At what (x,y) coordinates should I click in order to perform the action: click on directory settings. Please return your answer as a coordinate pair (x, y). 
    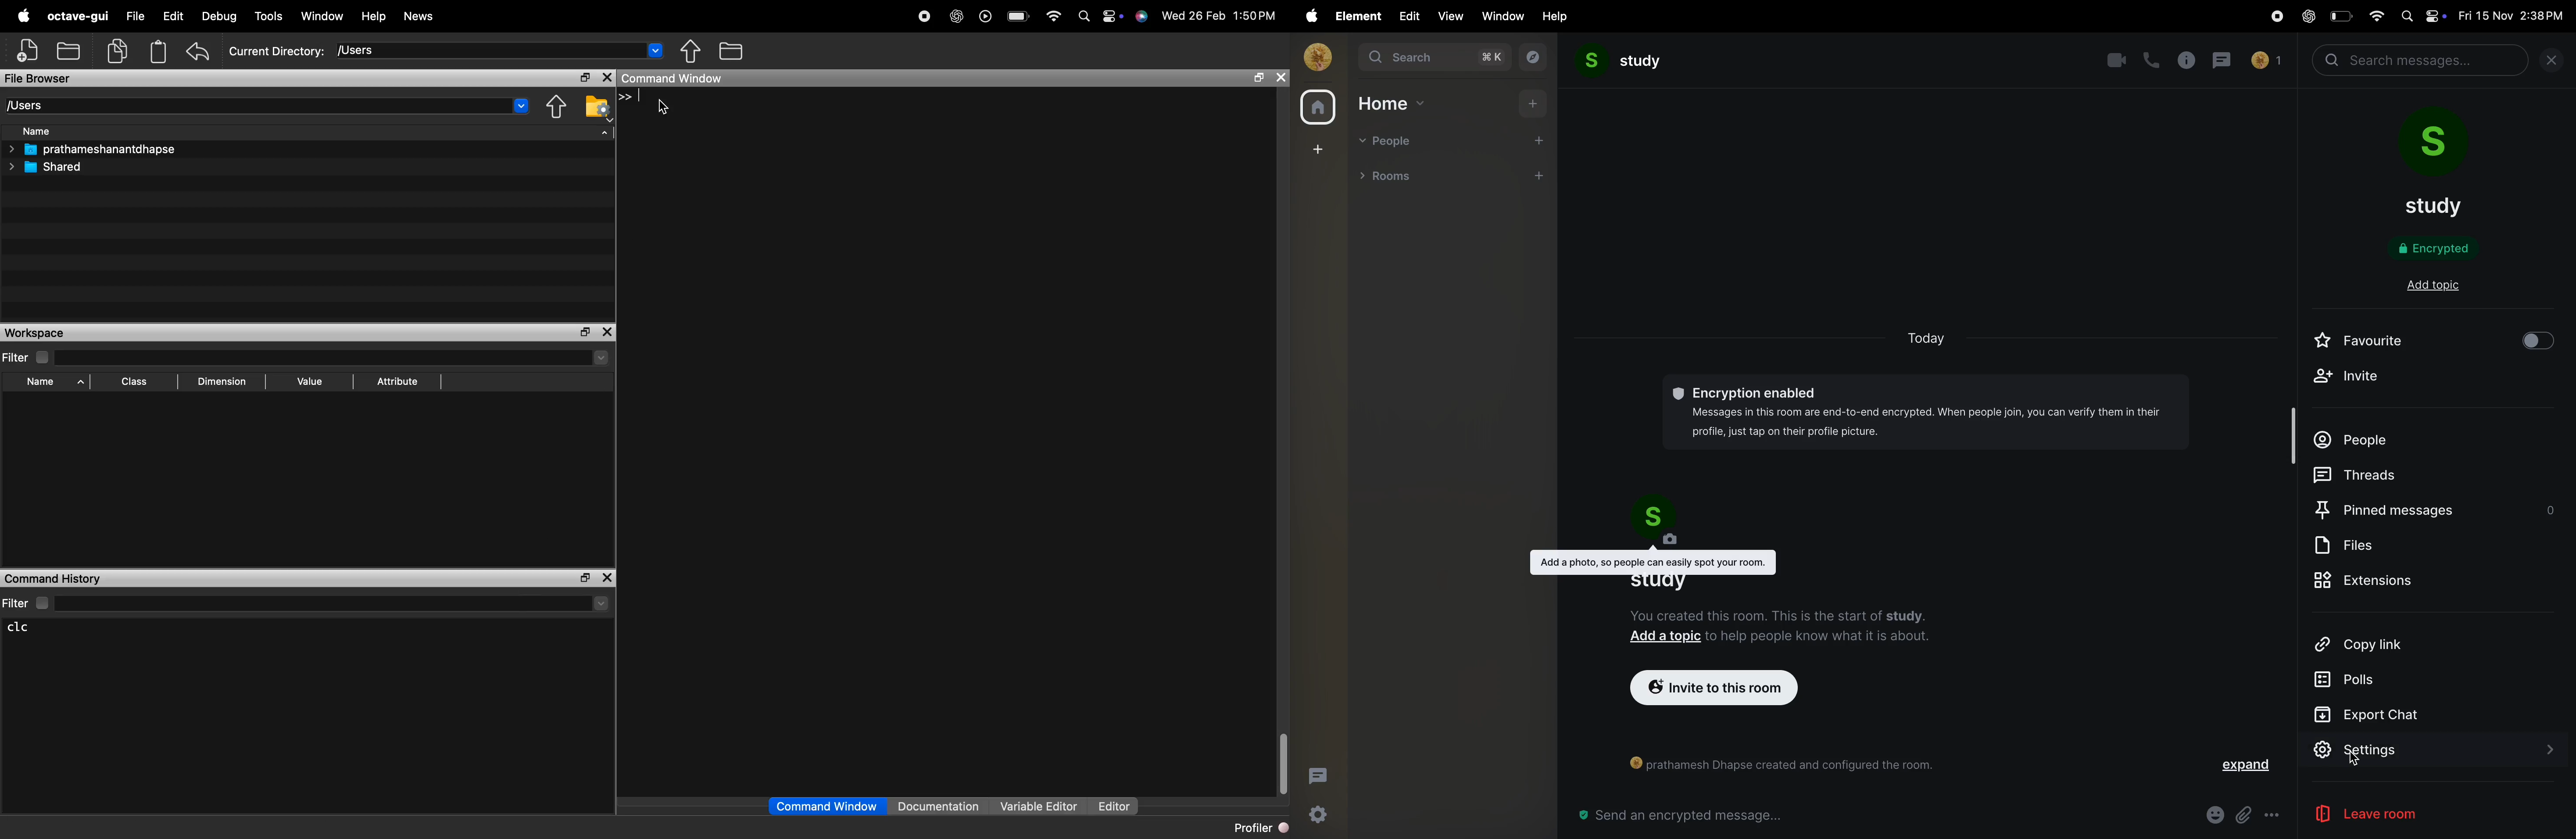
    Looking at the image, I should click on (595, 105).